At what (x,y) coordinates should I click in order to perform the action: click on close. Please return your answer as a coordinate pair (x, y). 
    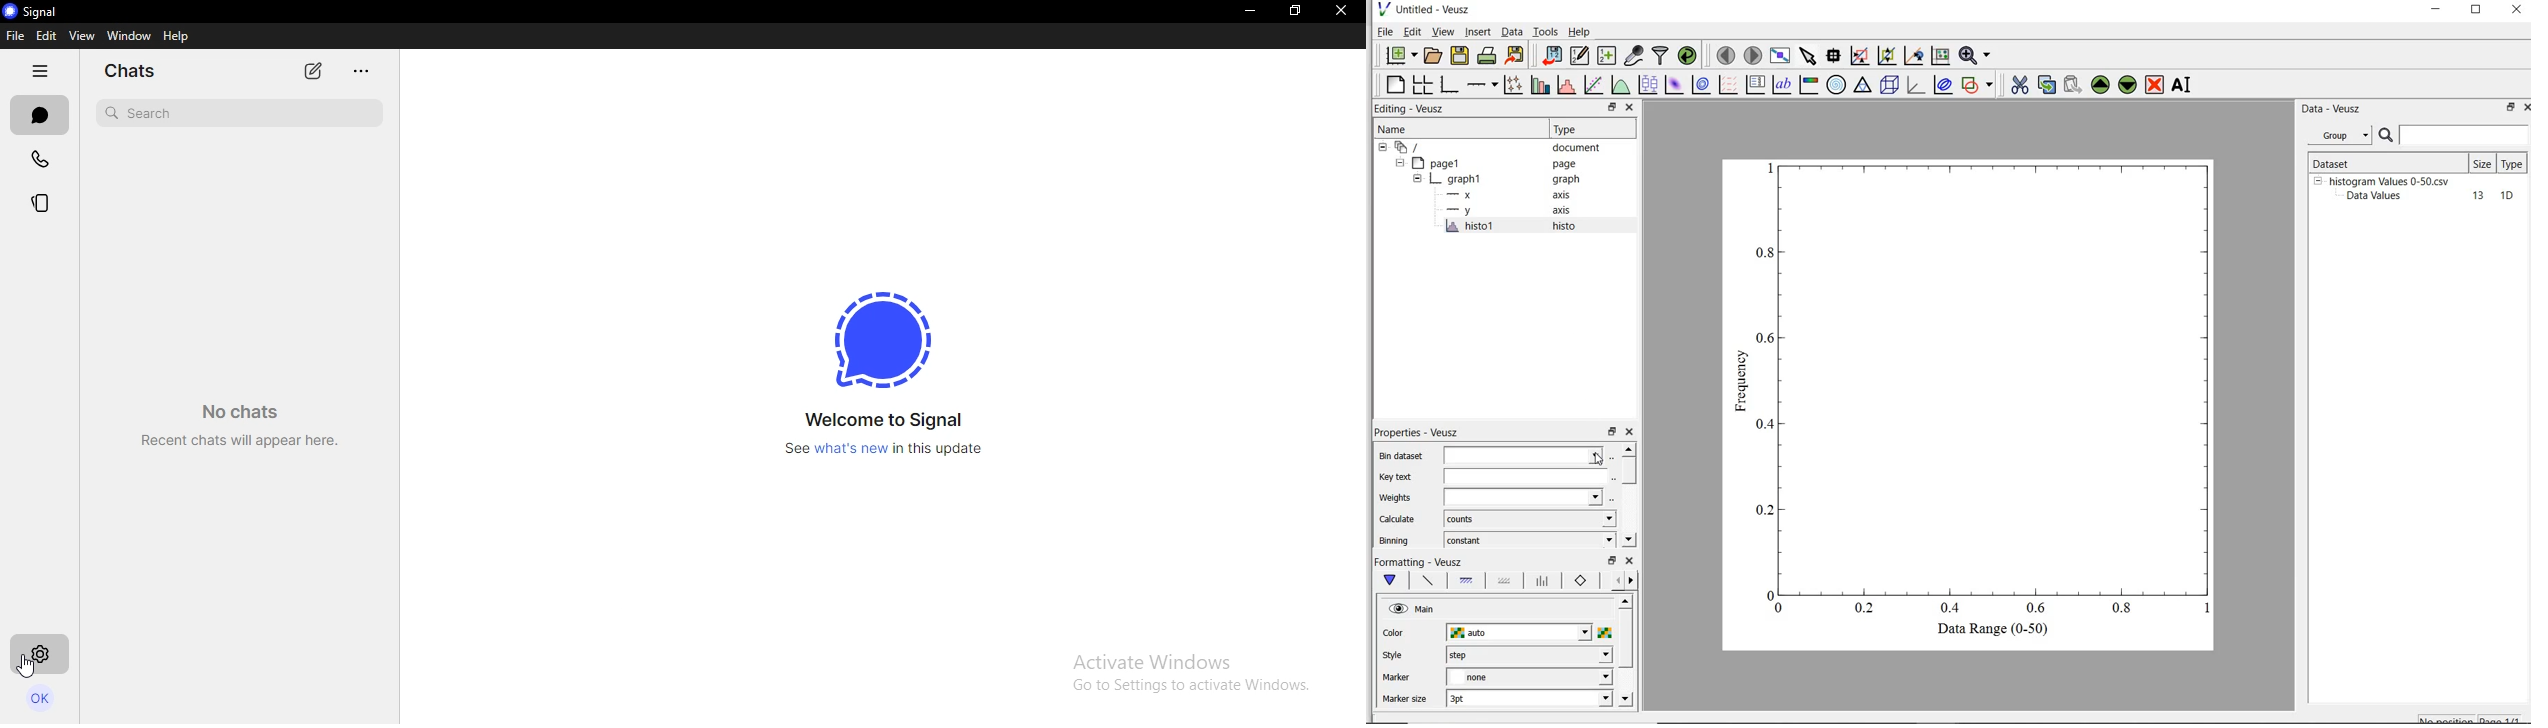
    Looking at the image, I should click on (2516, 10).